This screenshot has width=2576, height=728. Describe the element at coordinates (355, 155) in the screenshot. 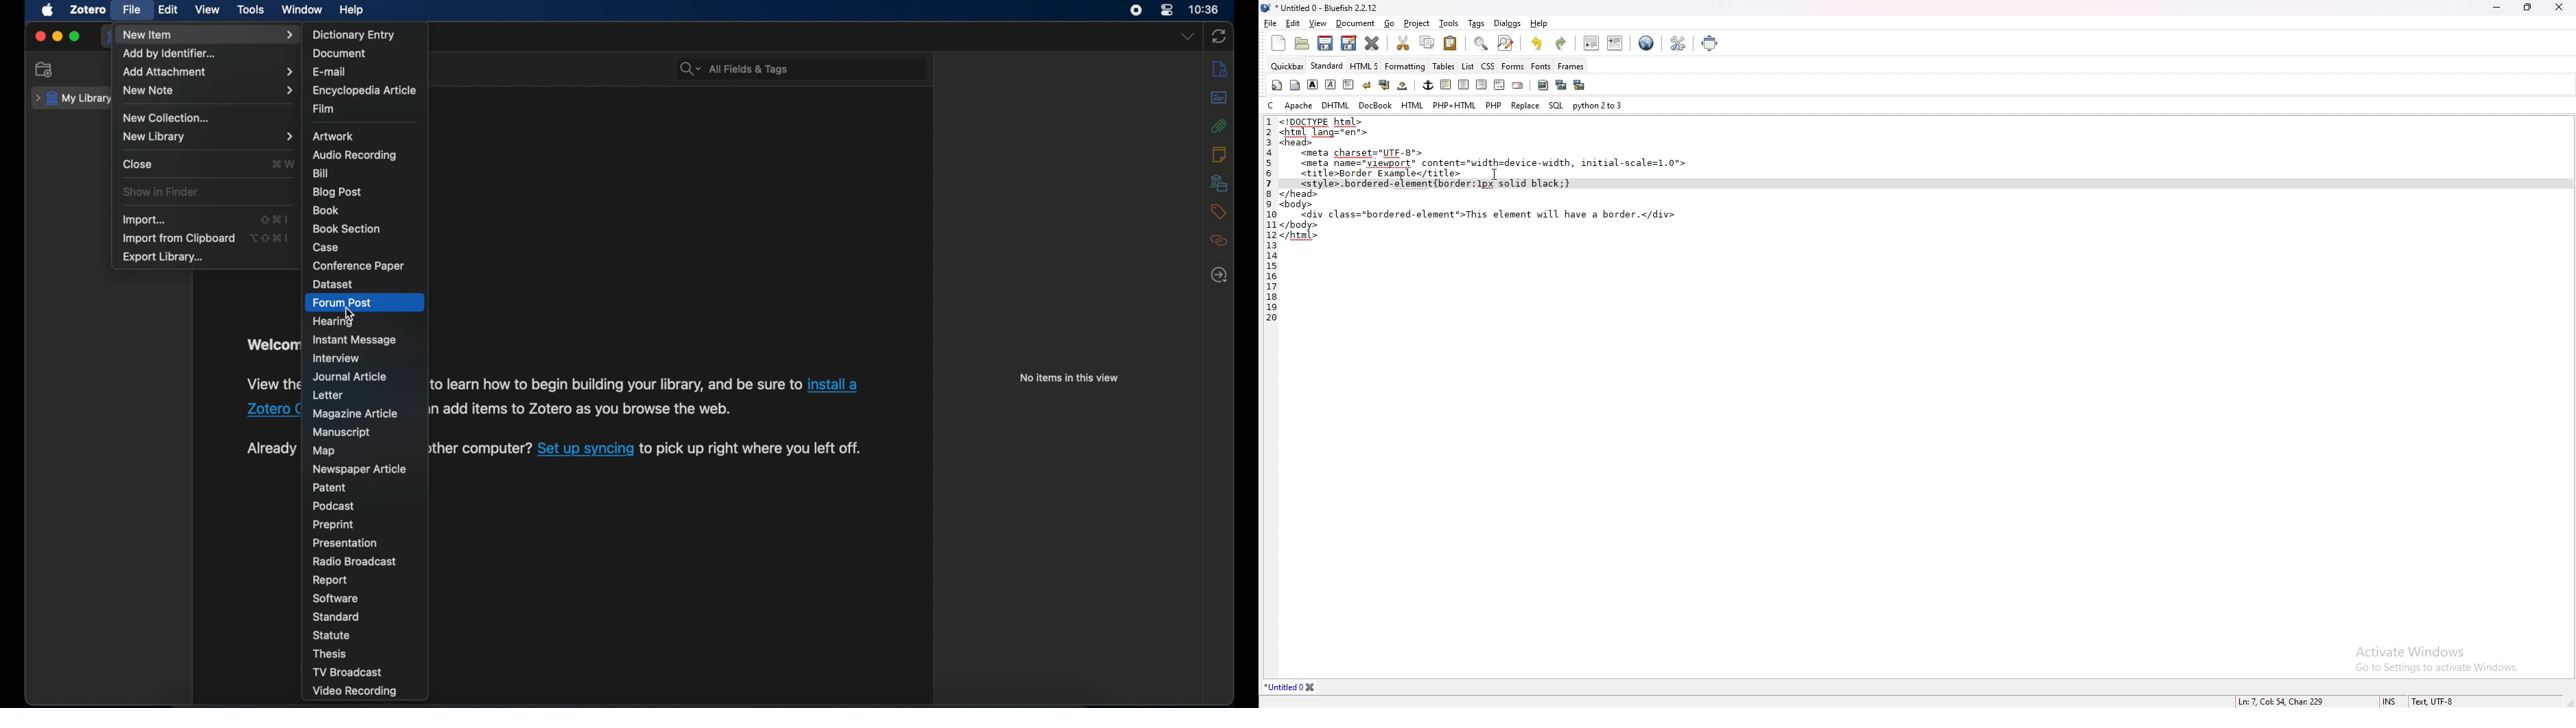

I see `audio recording` at that location.